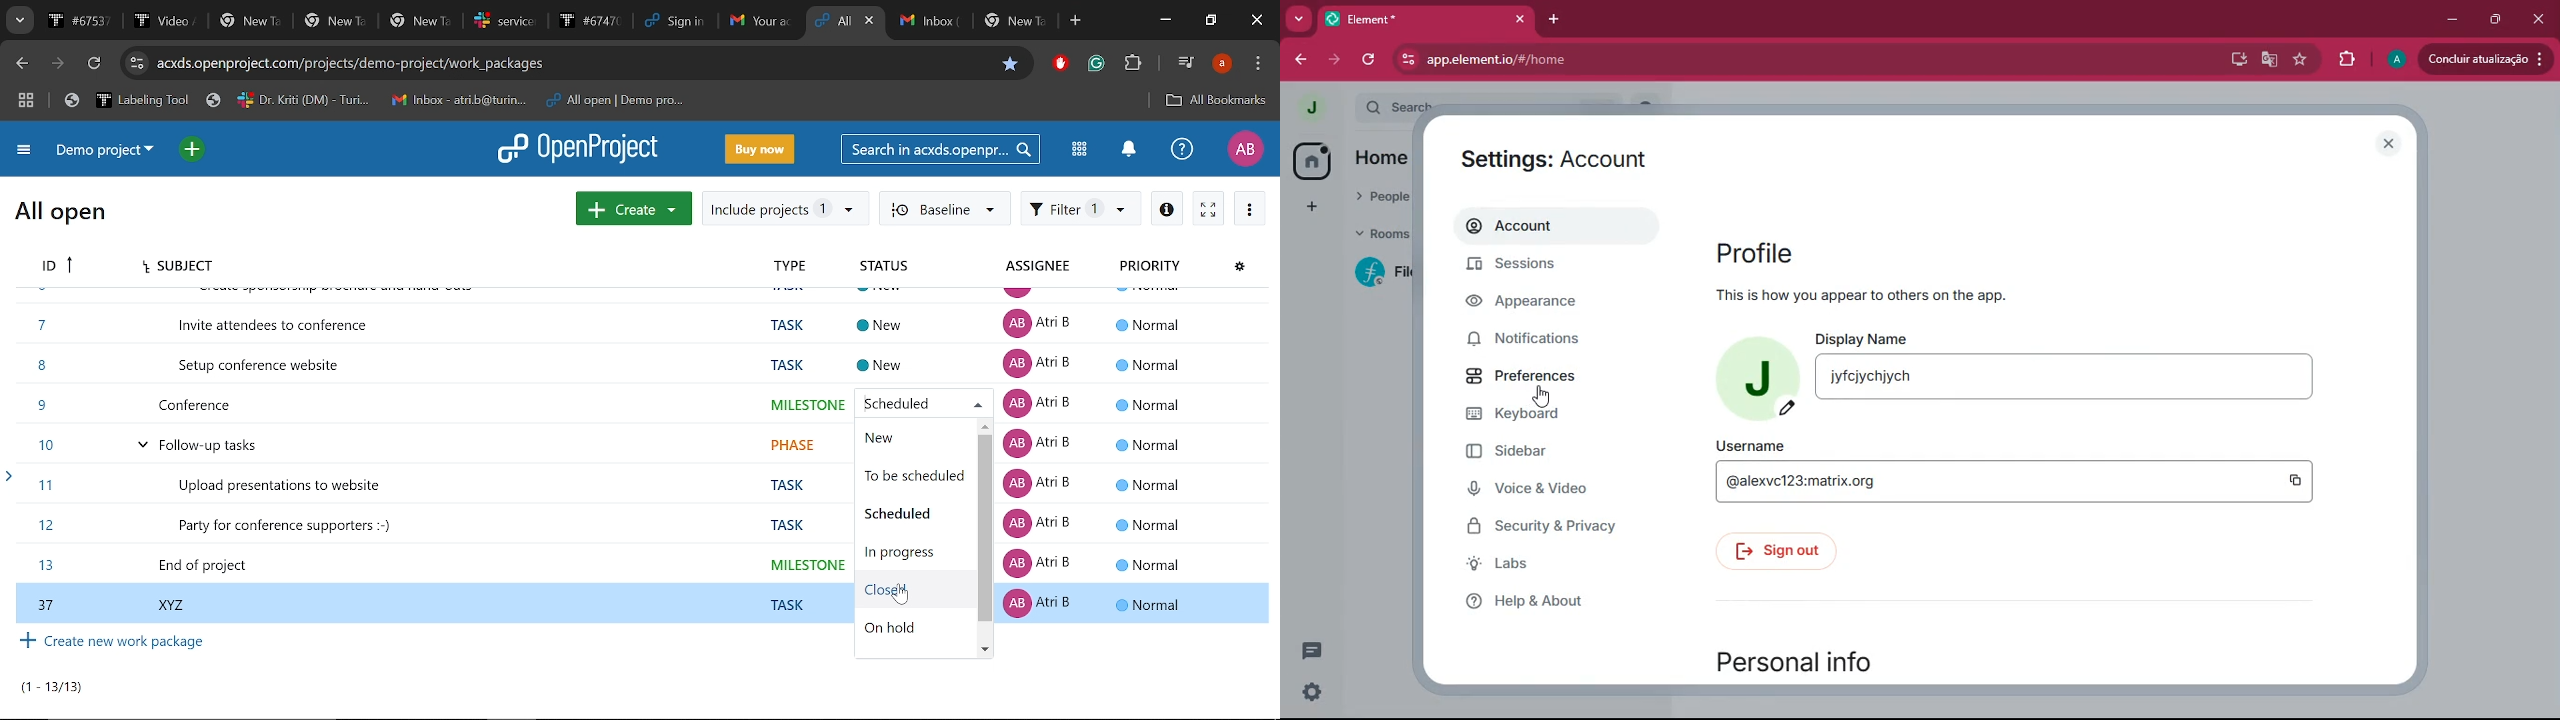  I want to click on Appearance, so click(1528, 307).